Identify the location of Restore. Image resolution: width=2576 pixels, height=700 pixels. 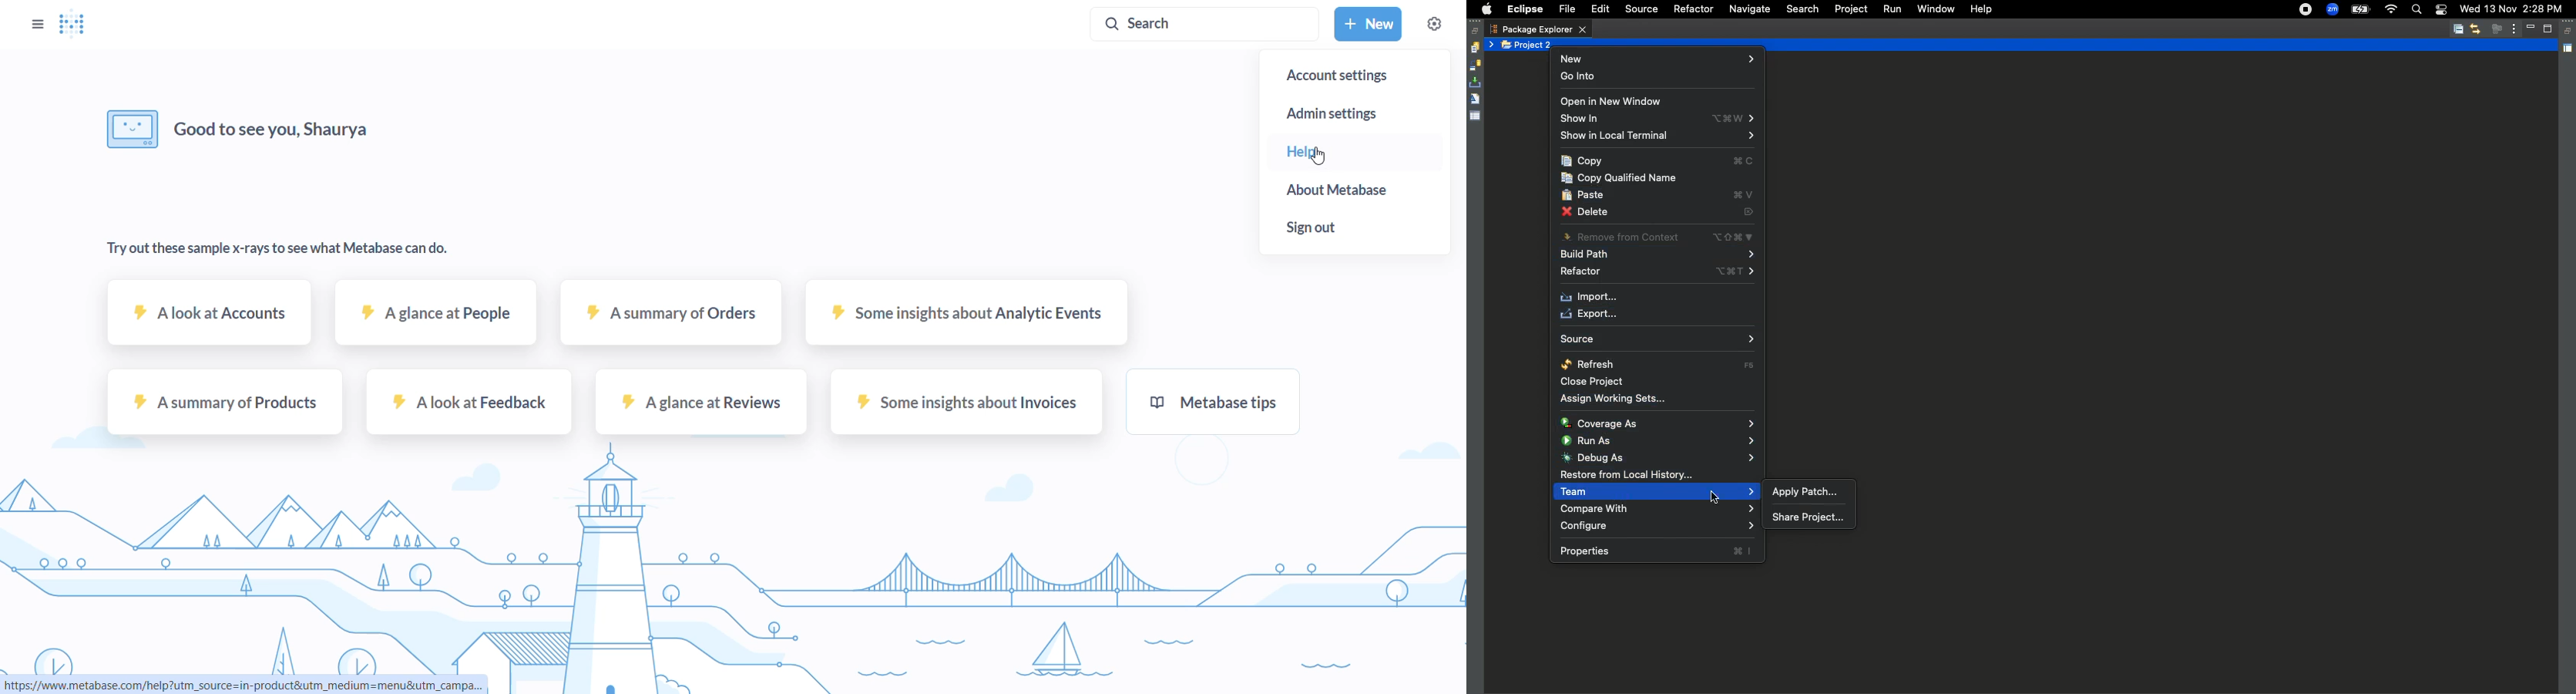
(1476, 31).